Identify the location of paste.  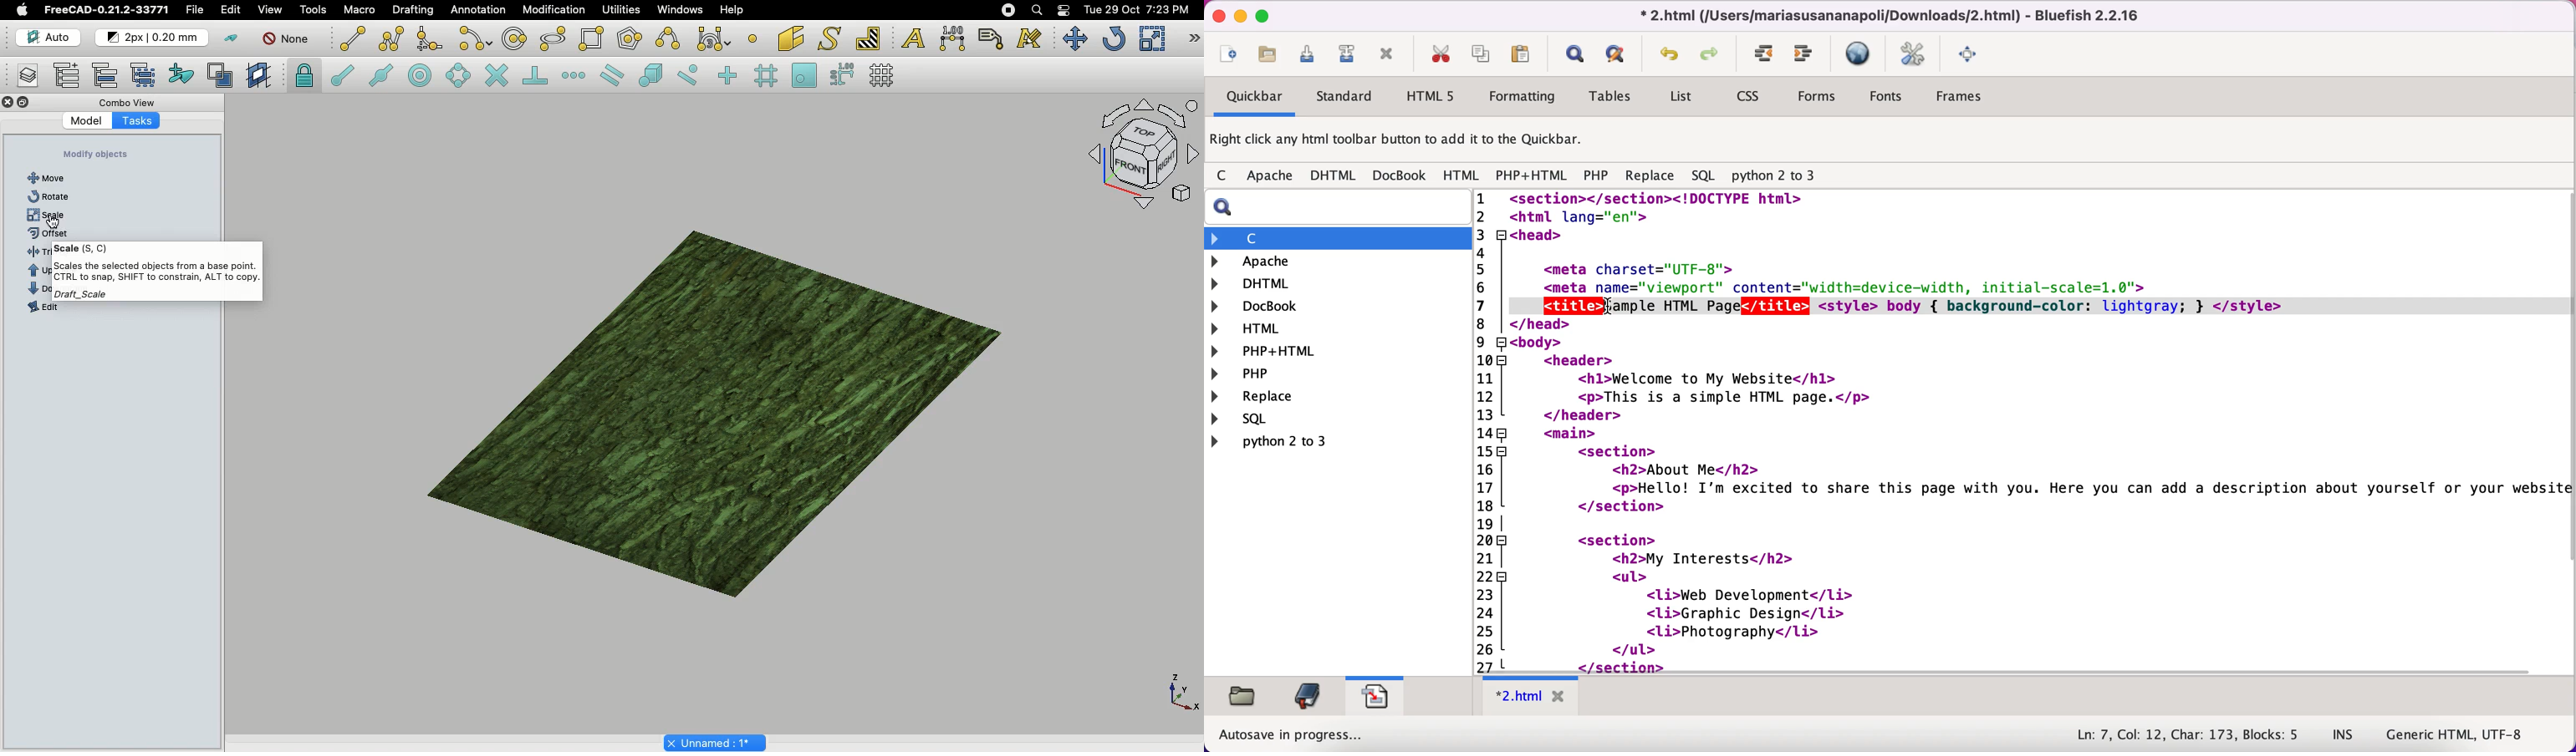
(1524, 54).